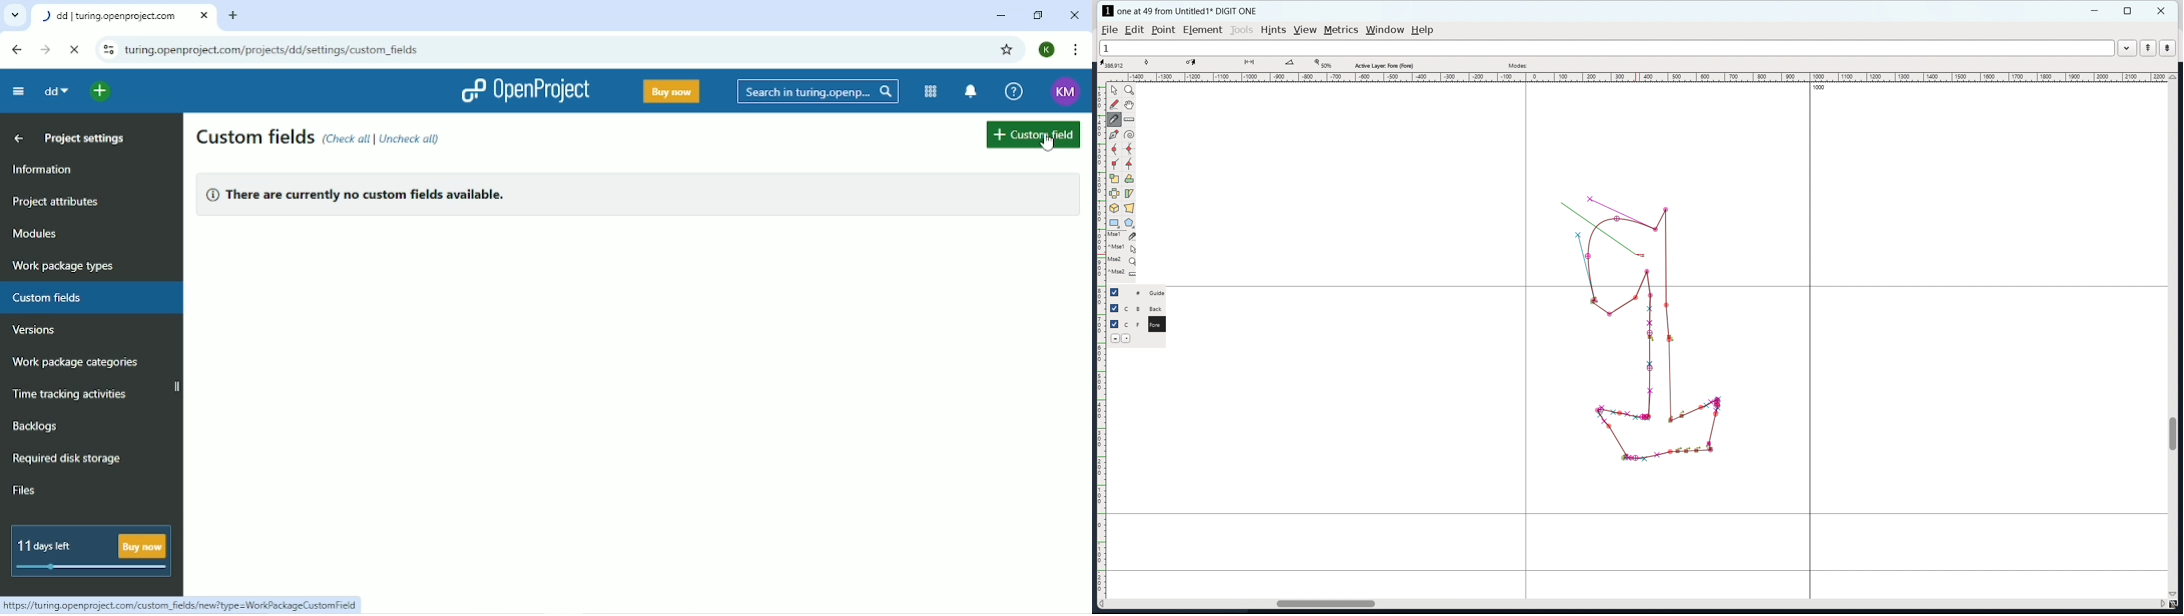  I want to click on Close, so click(1075, 15).